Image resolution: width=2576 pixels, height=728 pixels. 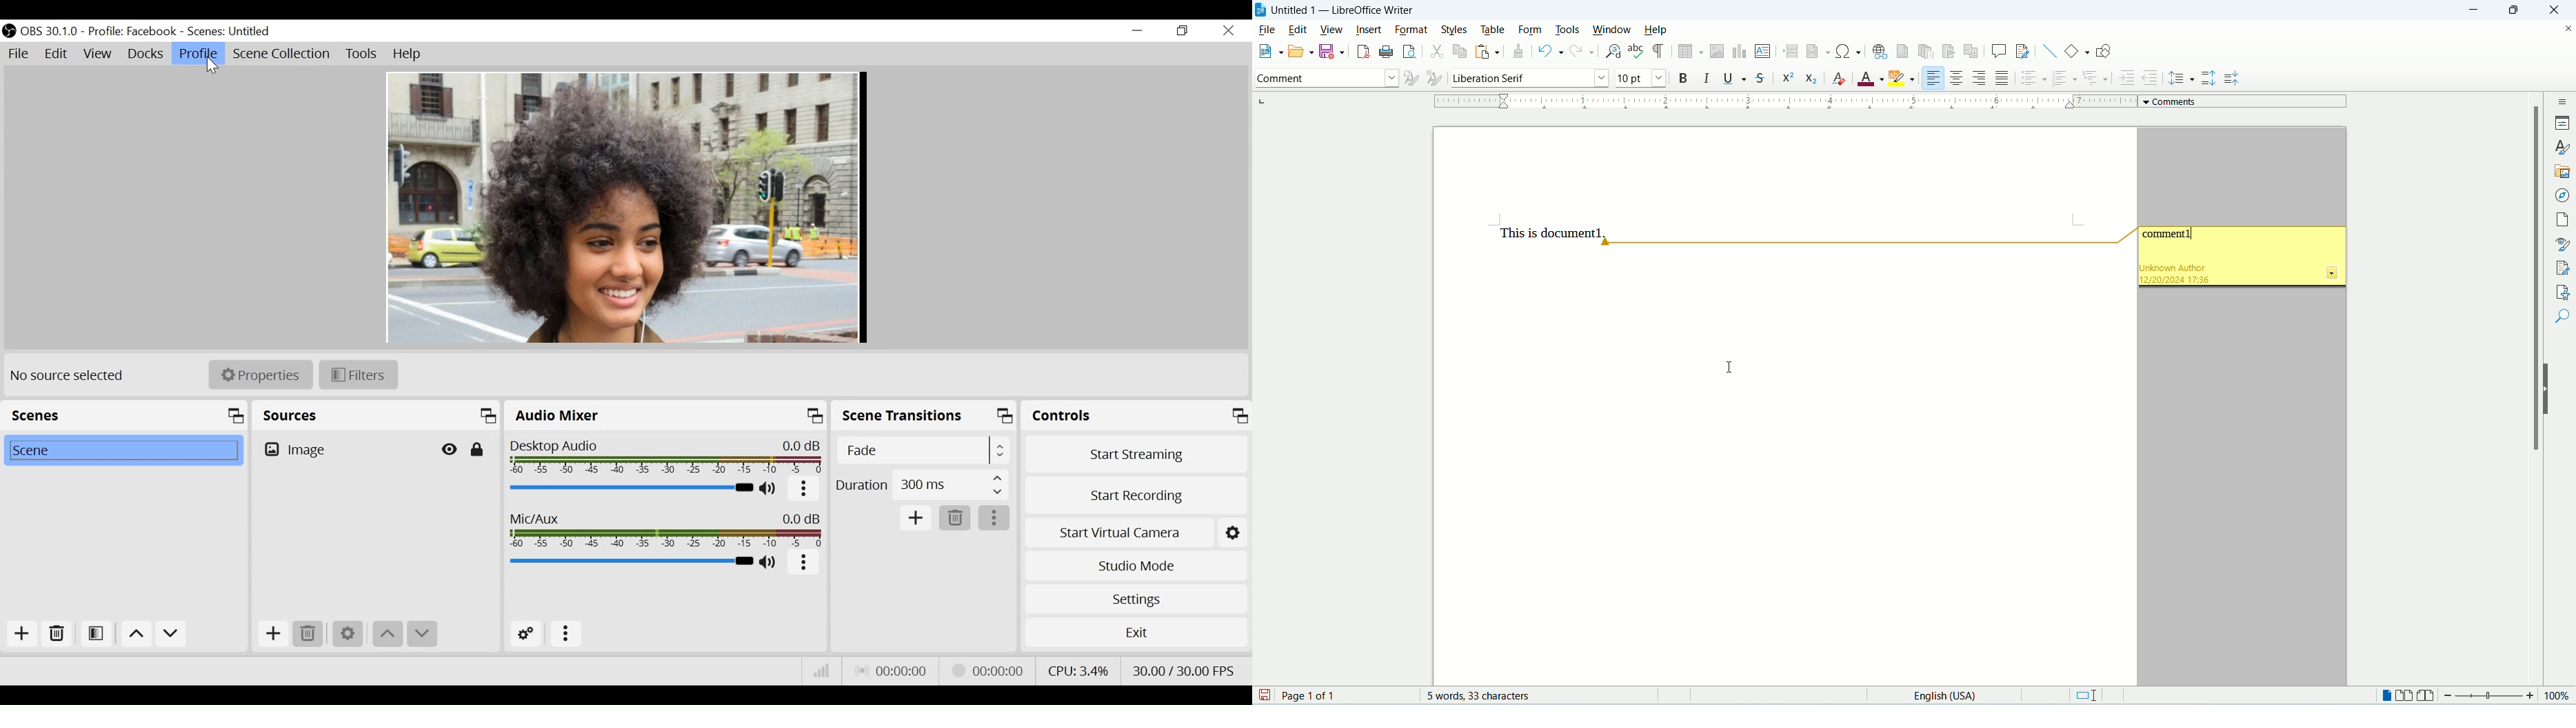 I want to click on Image, so click(x=344, y=448).